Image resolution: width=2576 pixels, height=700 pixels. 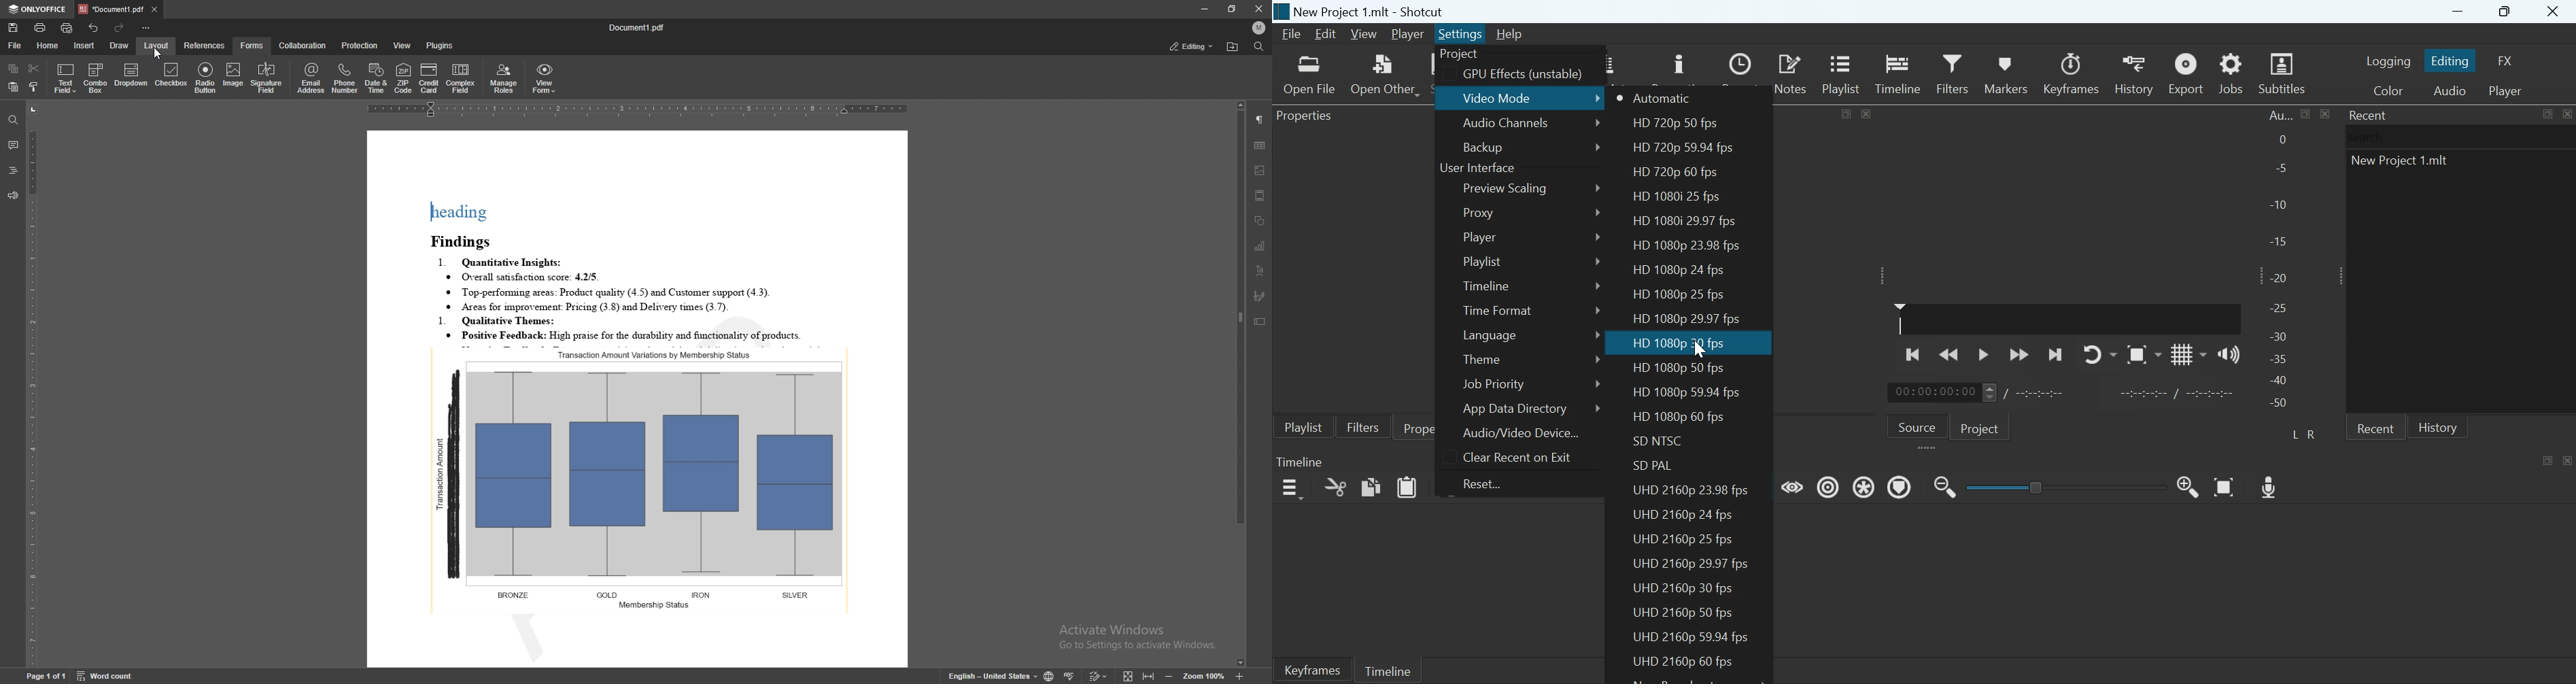 What do you see at coordinates (2370, 137) in the screenshot?
I see `search` at bounding box center [2370, 137].